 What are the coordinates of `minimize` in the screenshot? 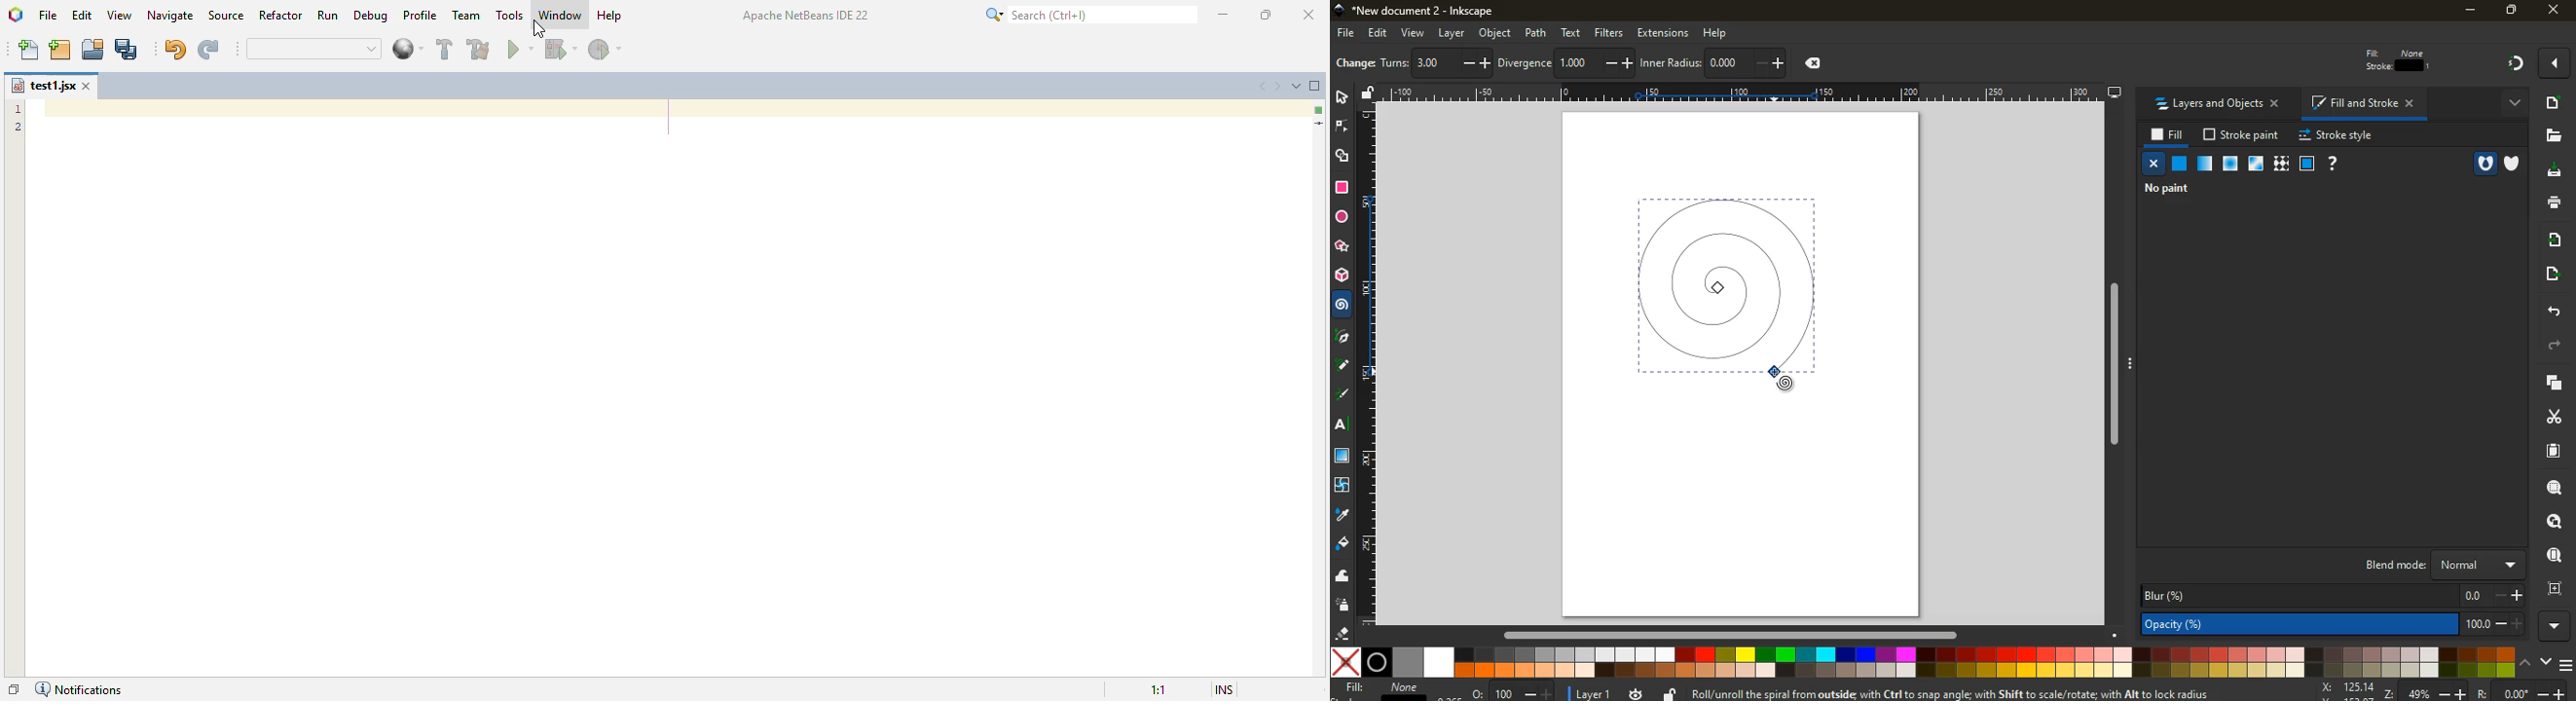 It's located at (2467, 11).